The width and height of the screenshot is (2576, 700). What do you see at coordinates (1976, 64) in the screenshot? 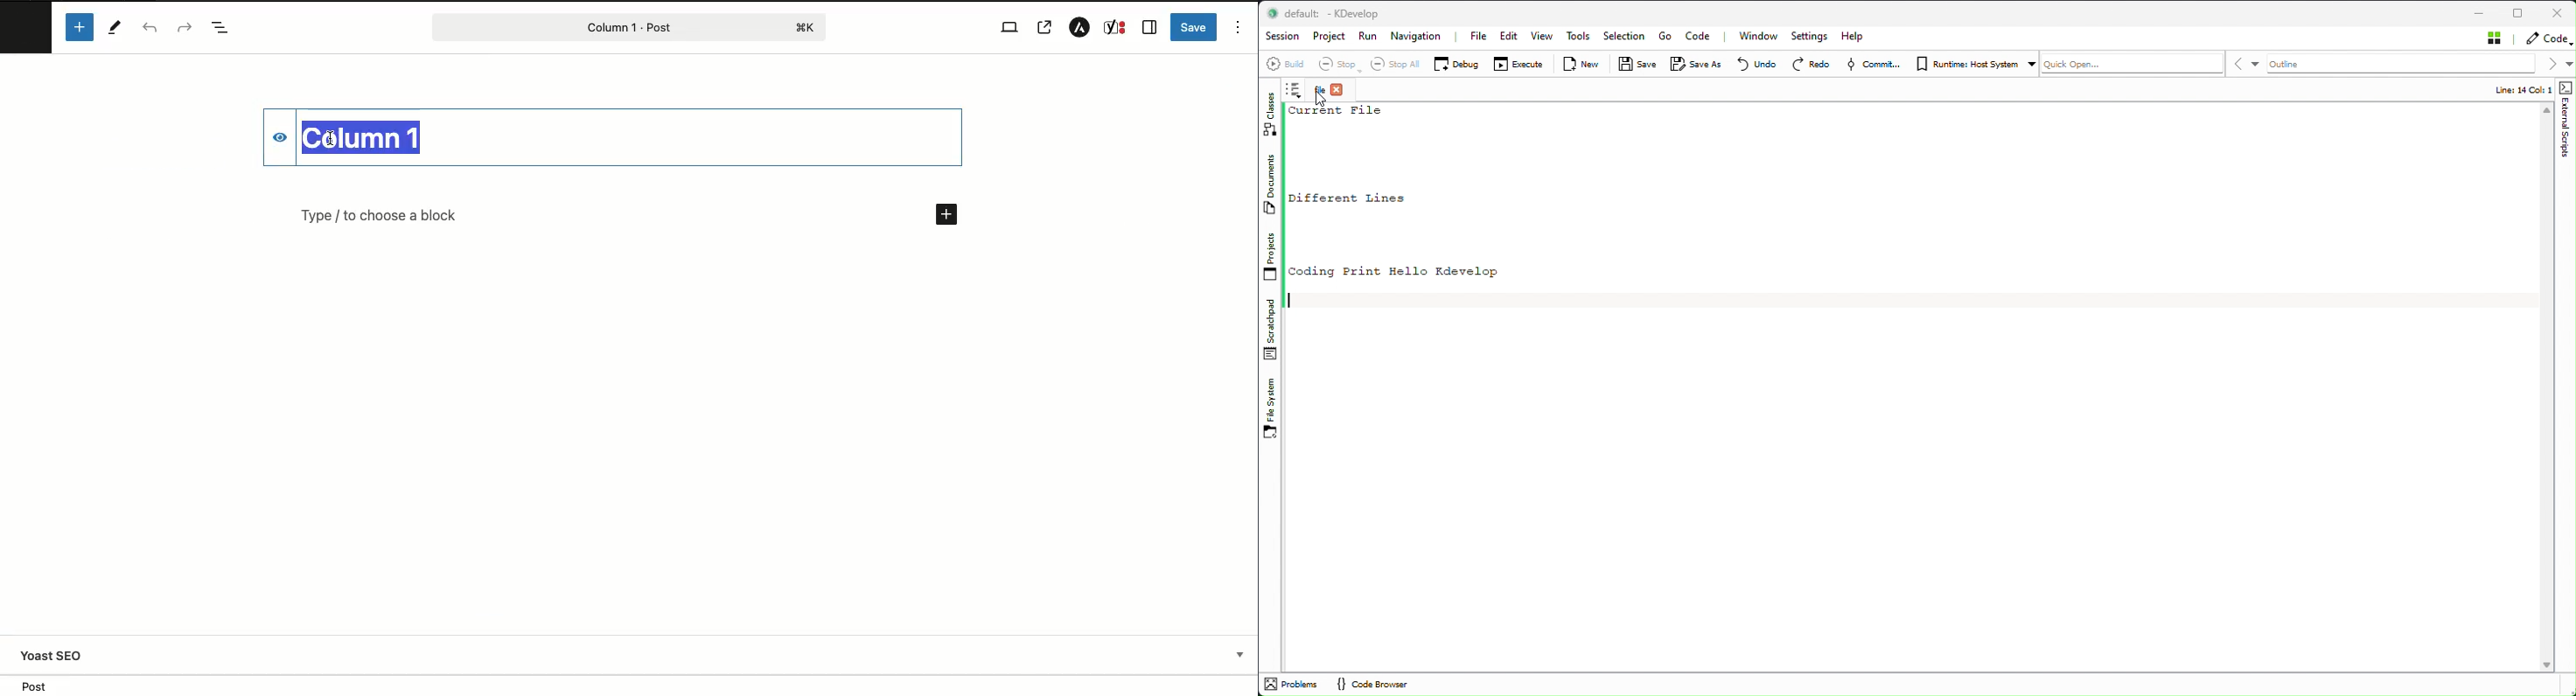
I see `Runtime` at bounding box center [1976, 64].